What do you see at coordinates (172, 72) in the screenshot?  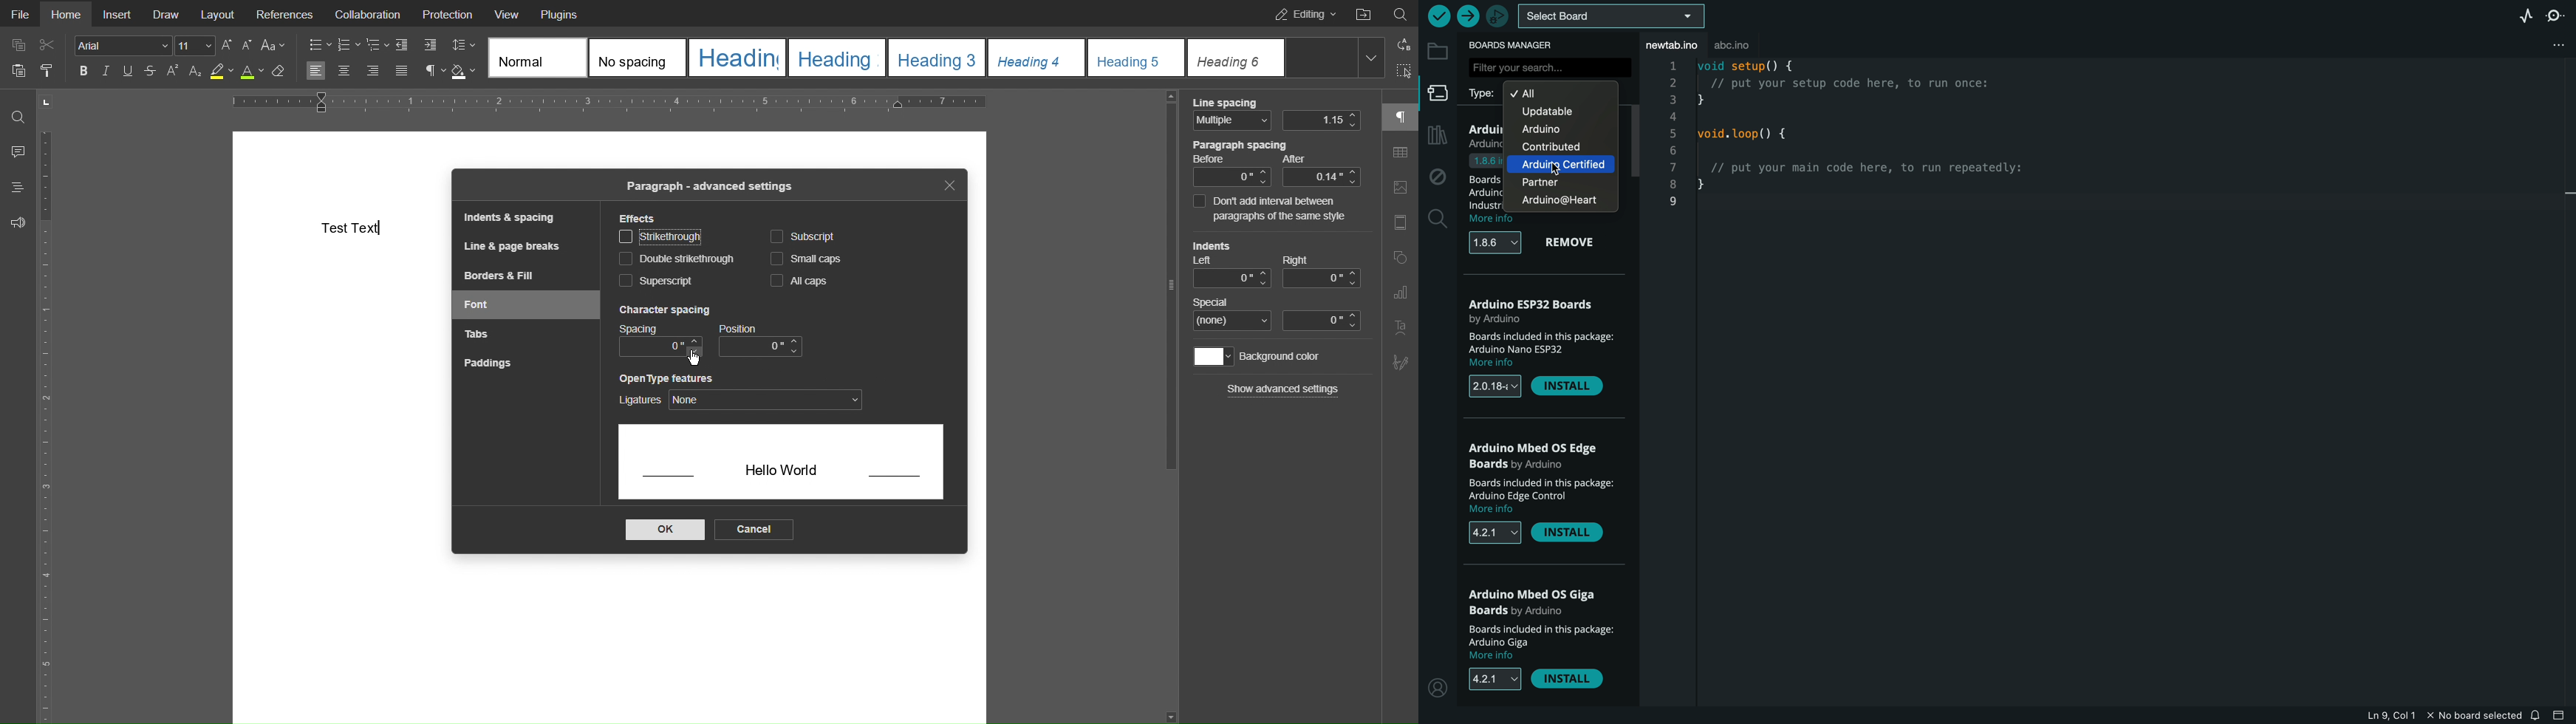 I see `Superscript` at bounding box center [172, 72].